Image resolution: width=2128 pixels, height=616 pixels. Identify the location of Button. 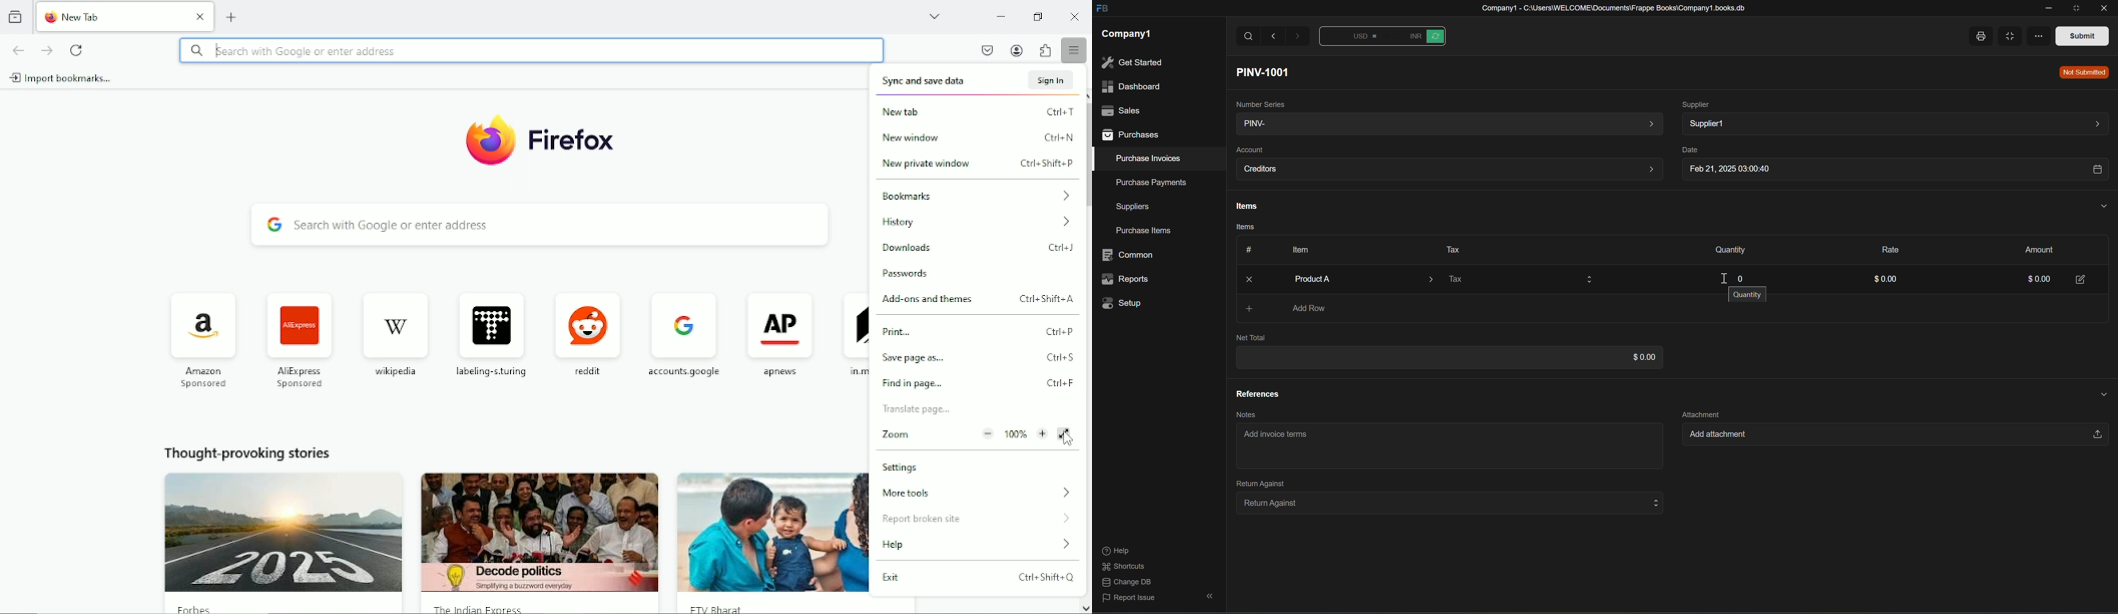
(1425, 36).